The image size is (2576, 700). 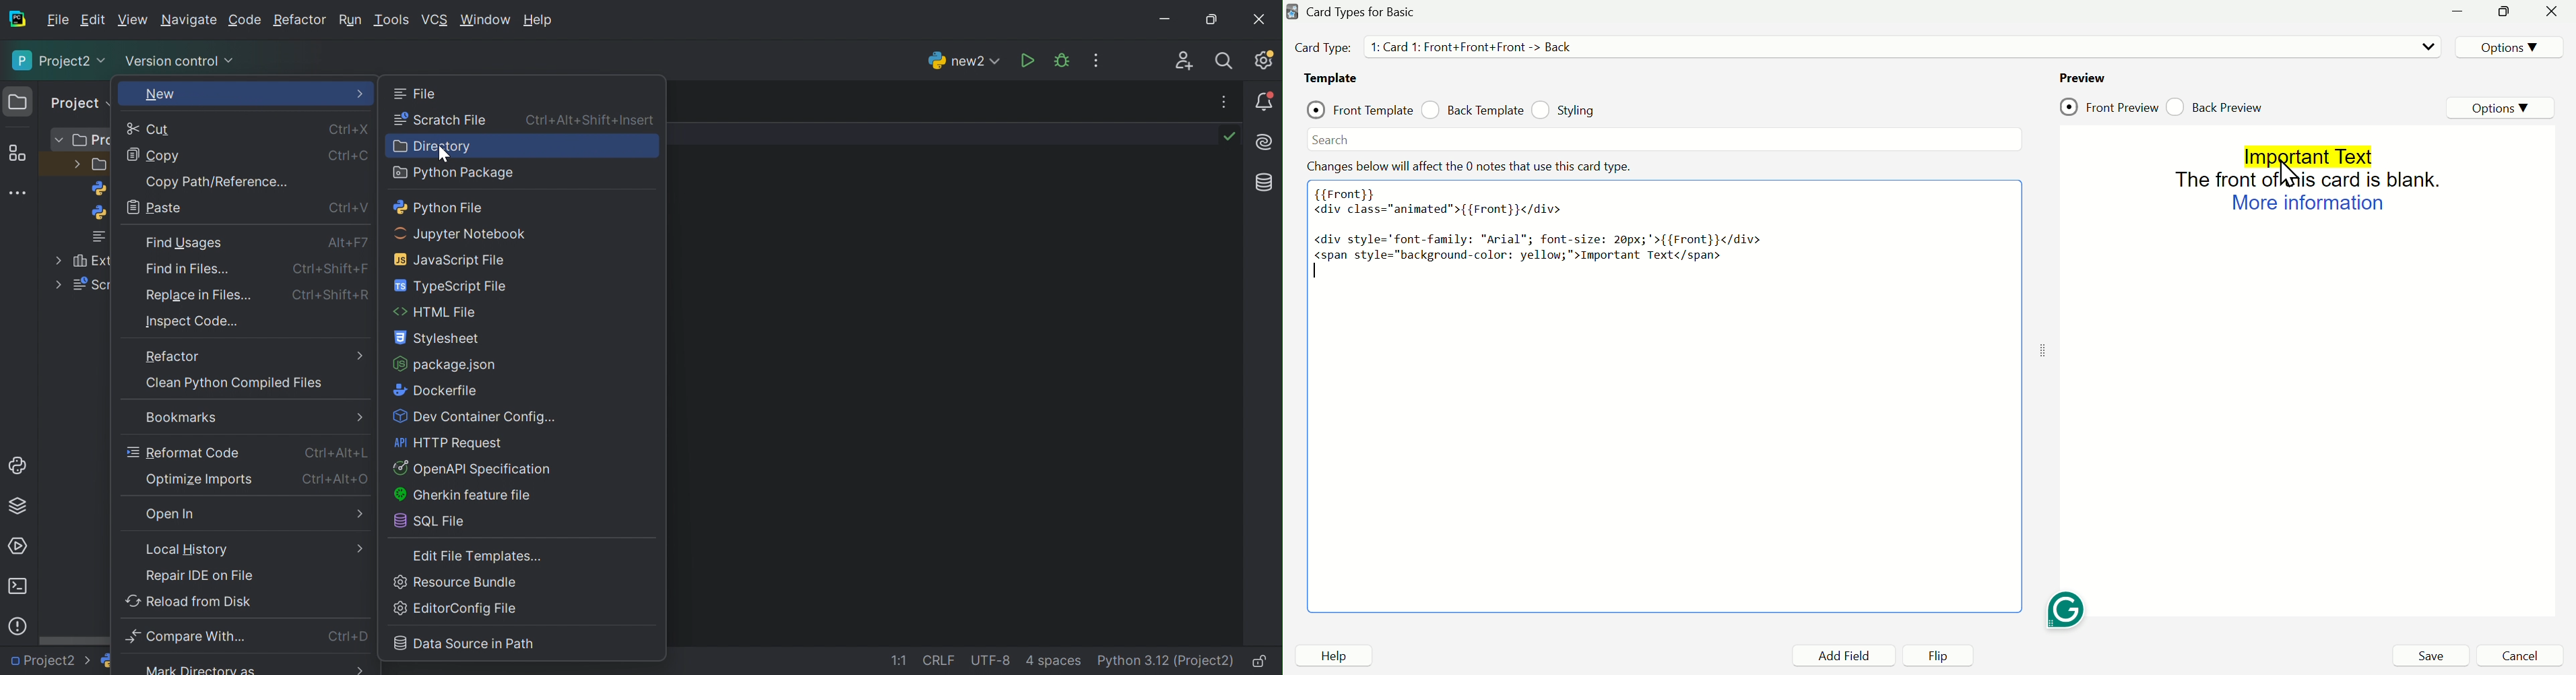 I want to click on Save, so click(x=2430, y=656).